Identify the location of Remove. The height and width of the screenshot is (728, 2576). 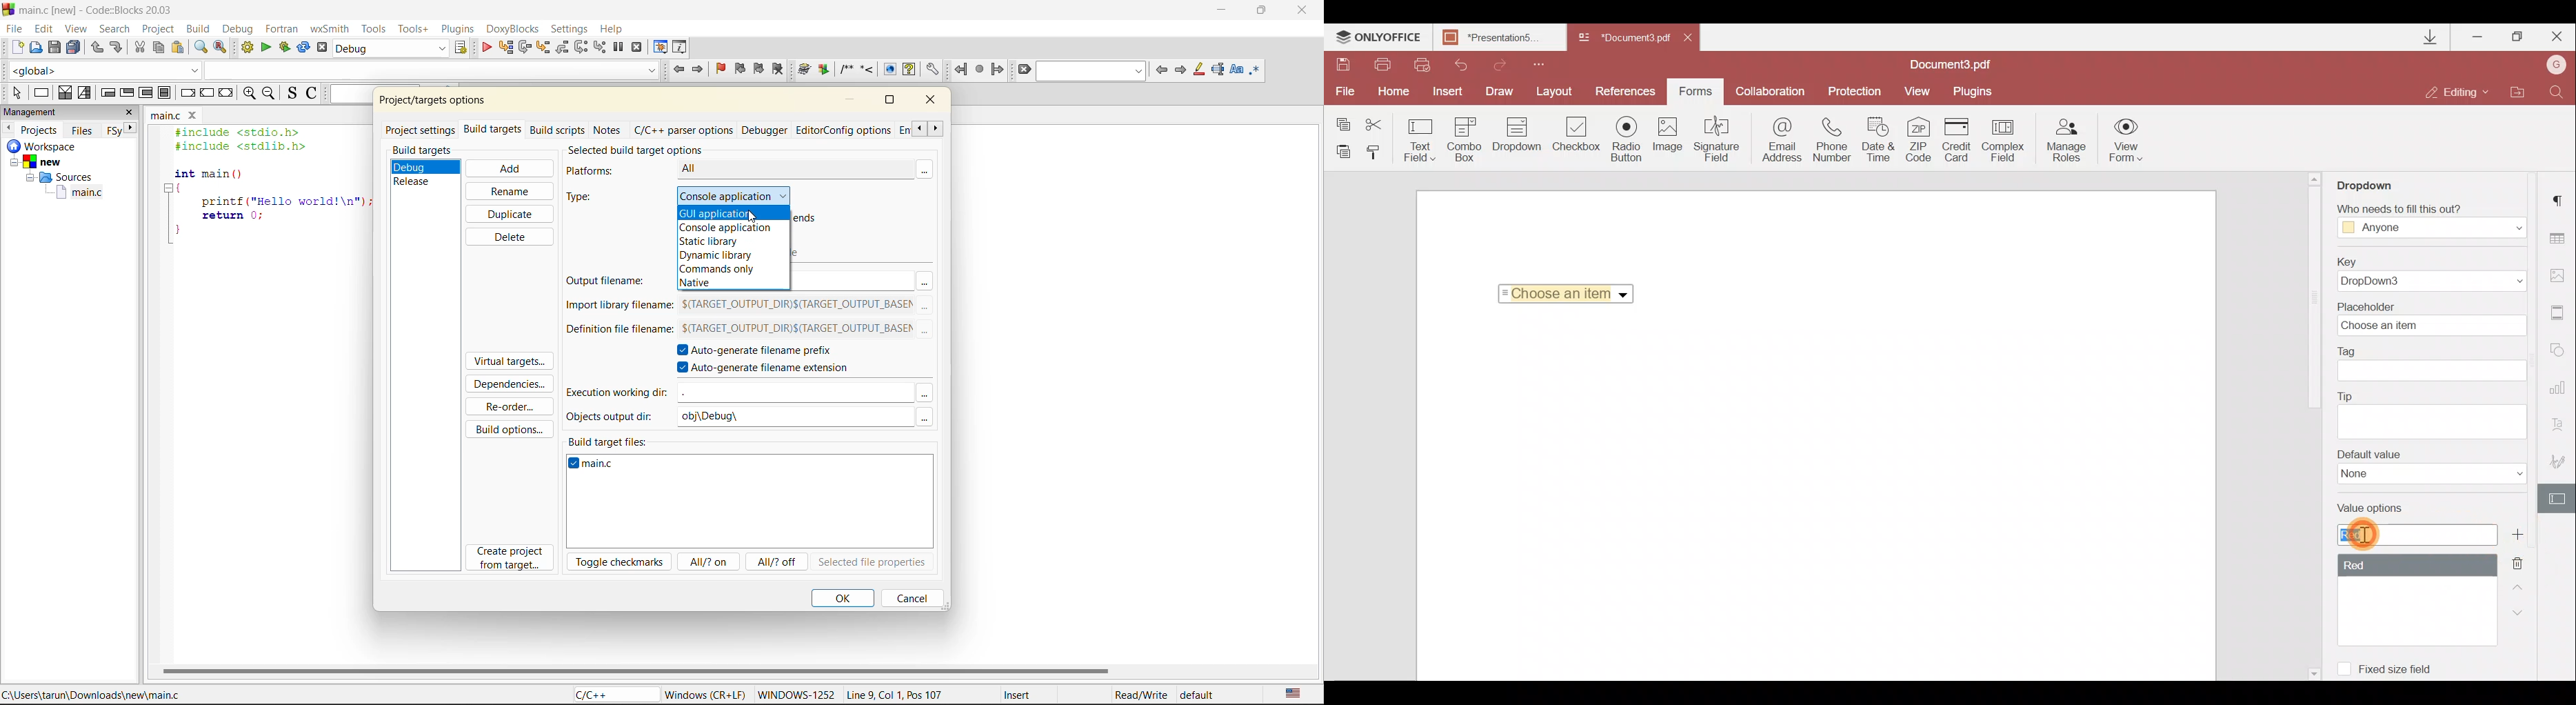
(2521, 559).